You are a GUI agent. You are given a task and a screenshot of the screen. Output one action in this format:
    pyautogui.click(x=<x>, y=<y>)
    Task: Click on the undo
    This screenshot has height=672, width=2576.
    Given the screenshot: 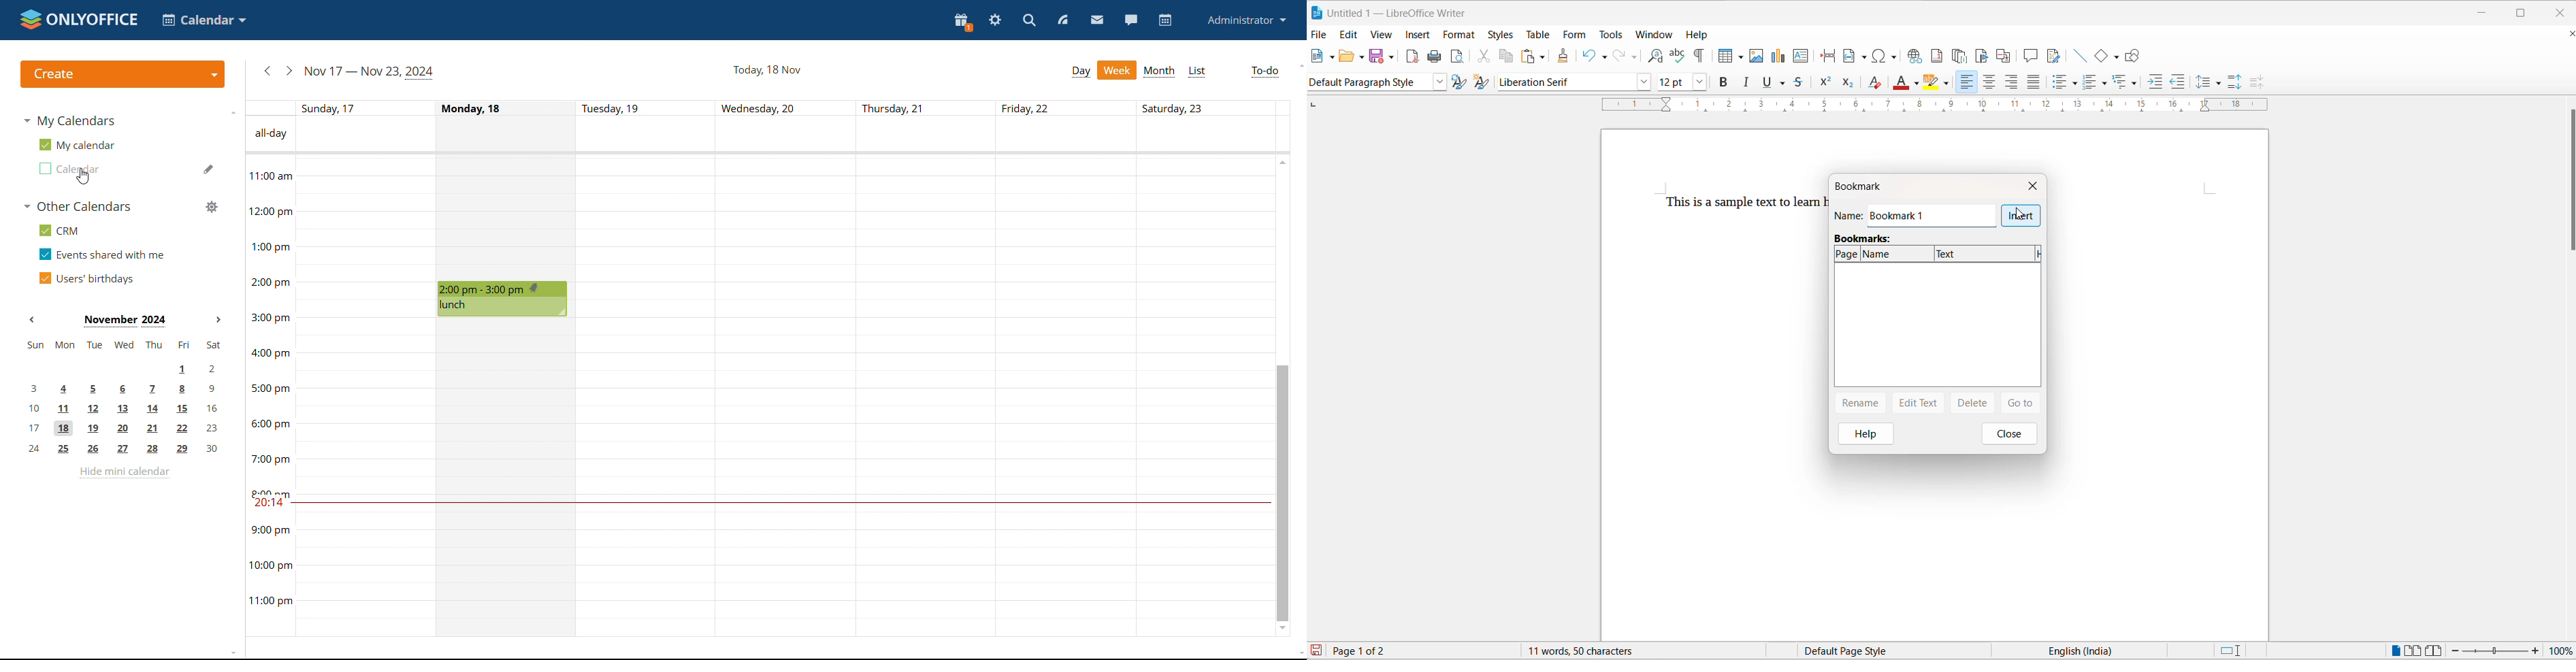 What is the action you would take?
    pyautogui.click(x=1588, y=56)
    